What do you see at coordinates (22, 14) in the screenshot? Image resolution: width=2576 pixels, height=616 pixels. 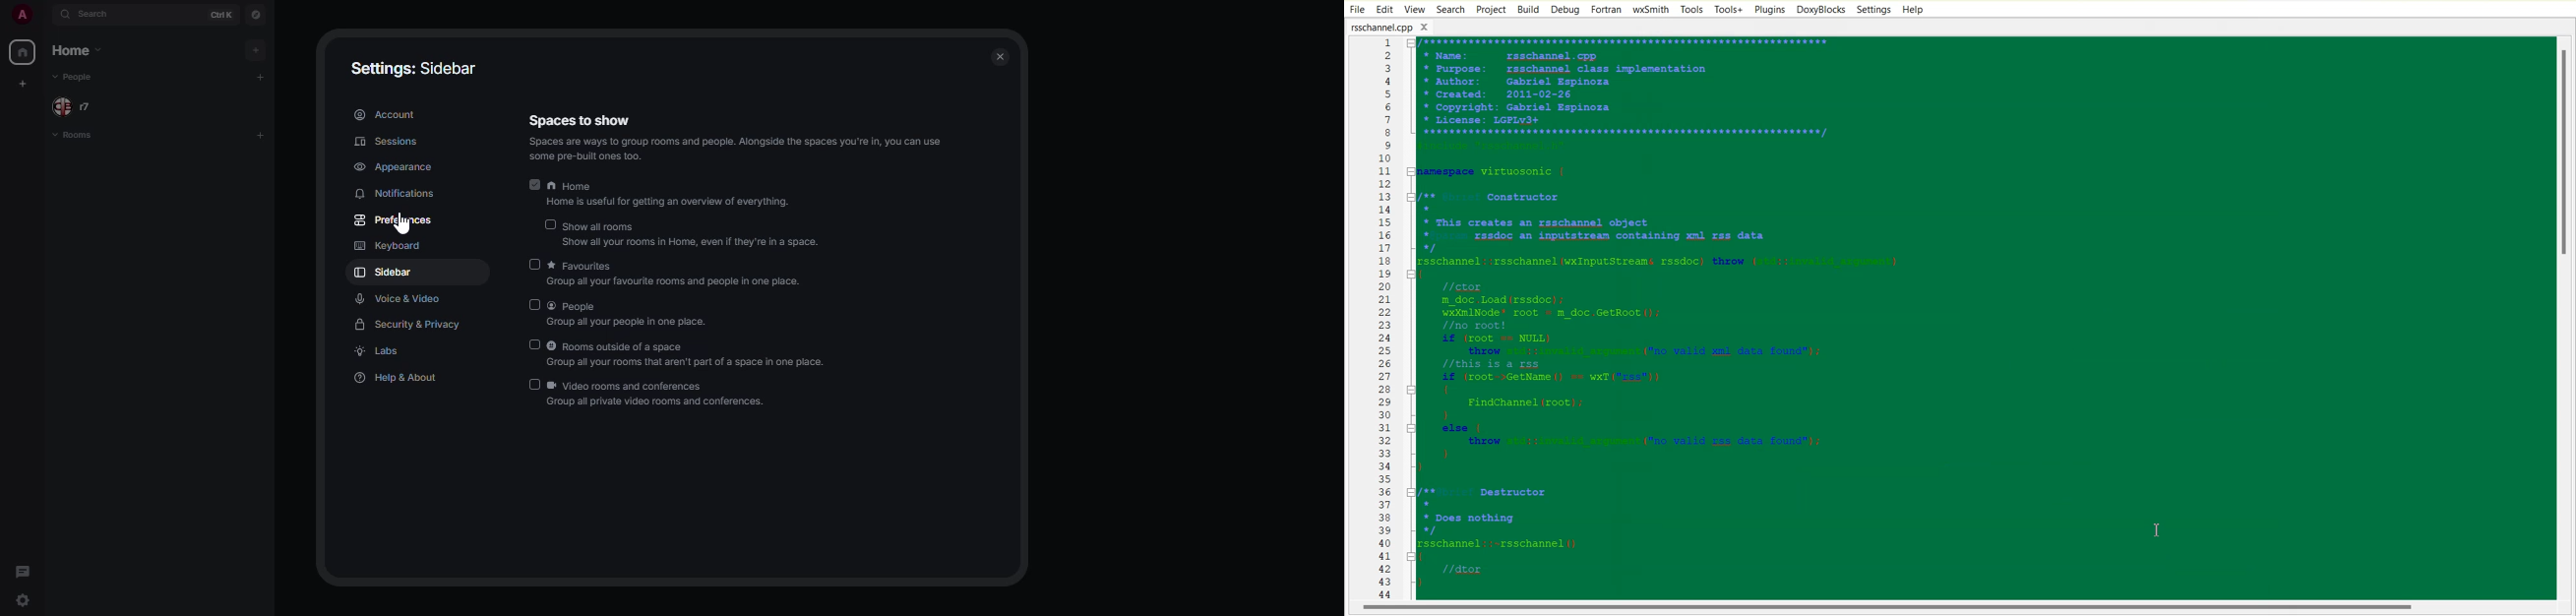 I see `profile` at bounding box center [22, 14].